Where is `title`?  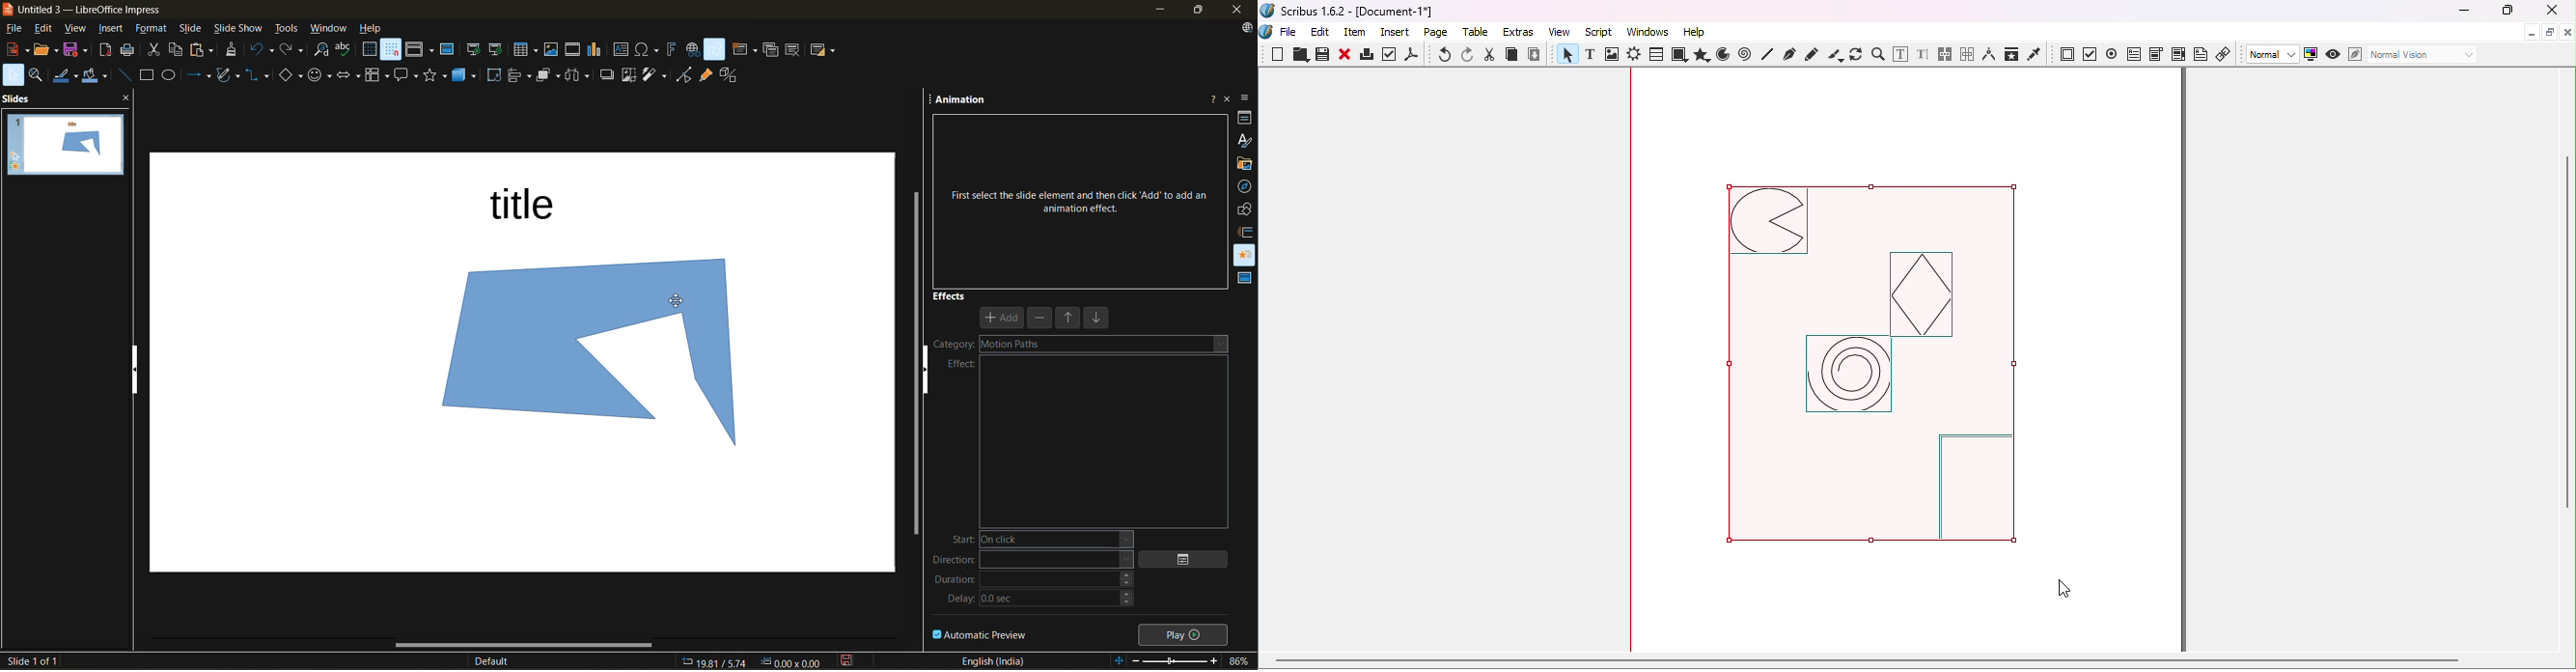
title is located at coordinates (526, 203).